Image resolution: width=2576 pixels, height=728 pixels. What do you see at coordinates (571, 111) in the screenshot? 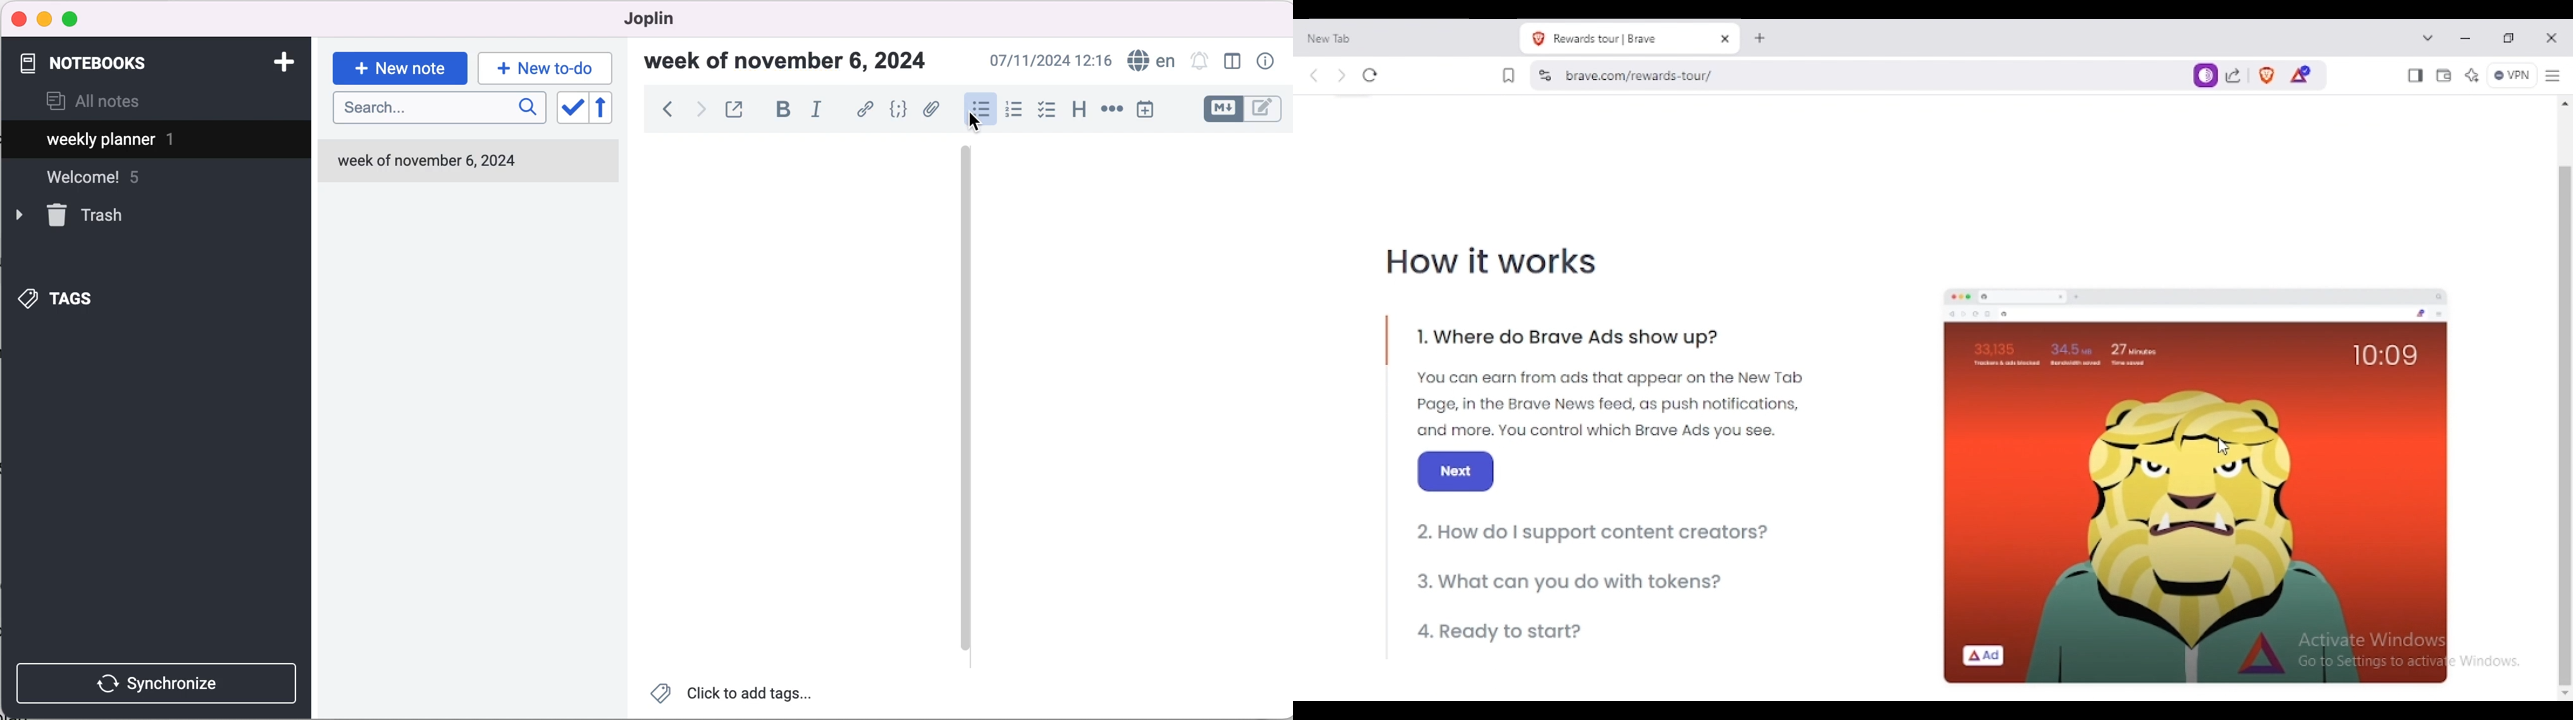
I see `toggle sort order field` at bounding box center [571, 111].